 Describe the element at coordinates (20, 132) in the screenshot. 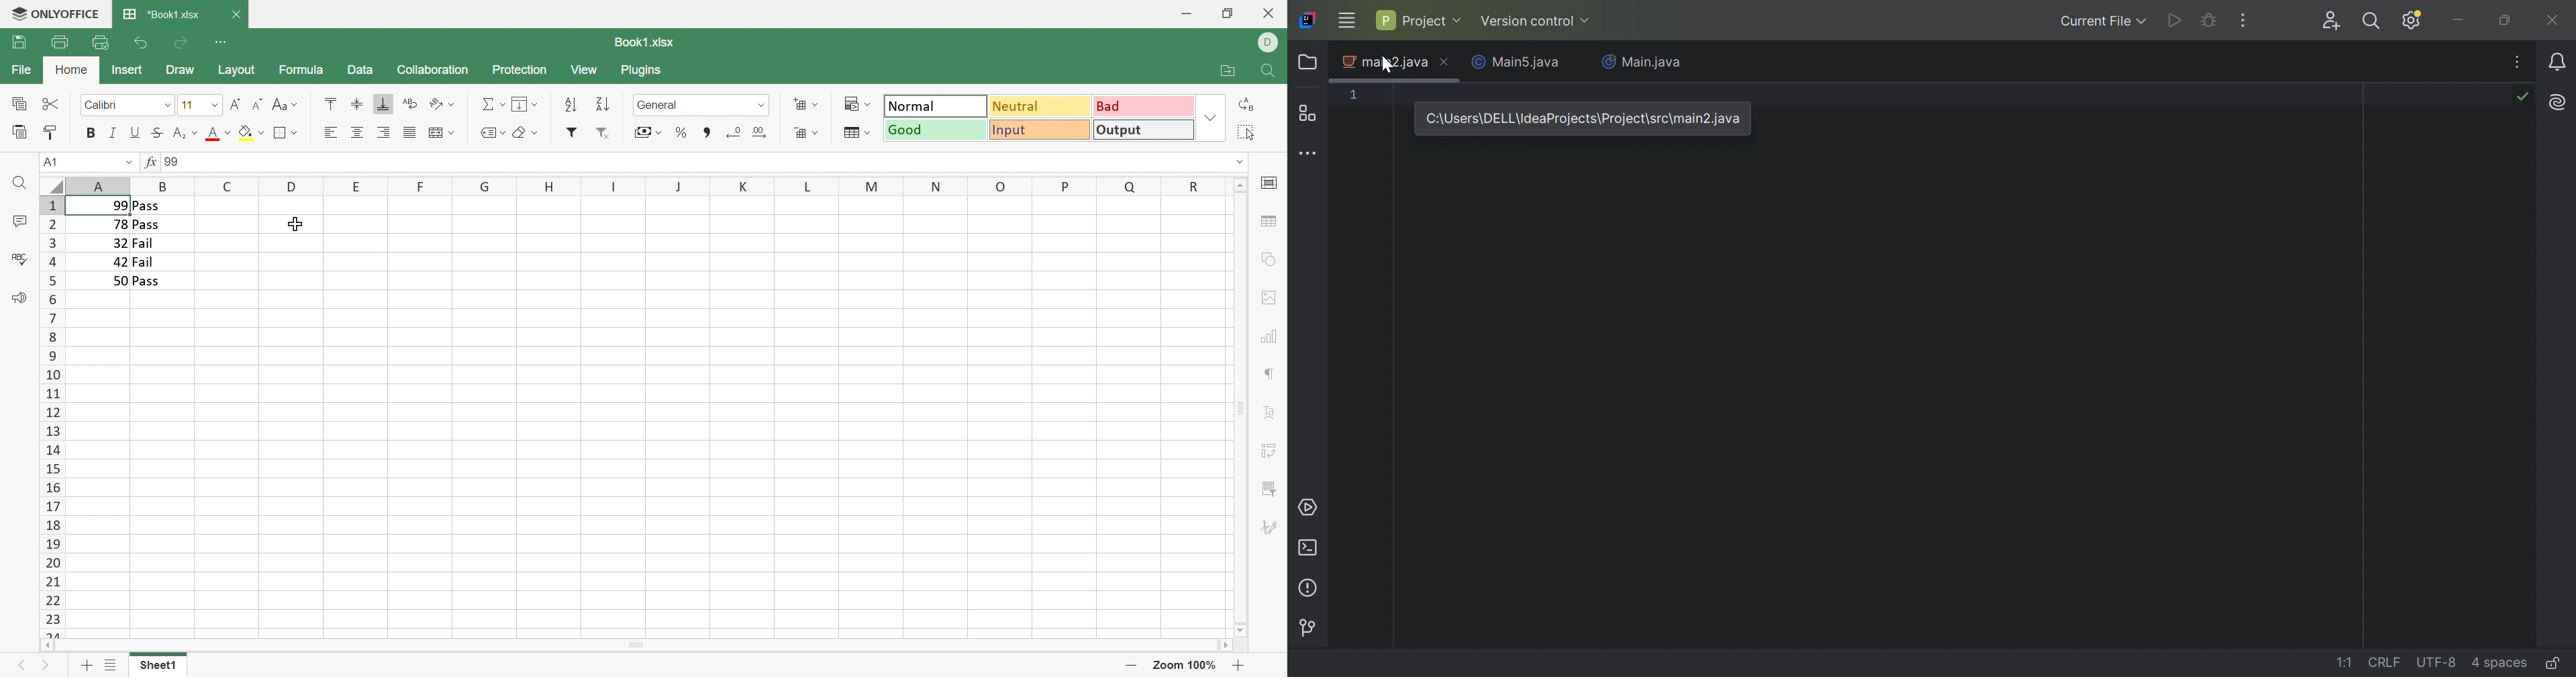

I see `Paste` at that location.